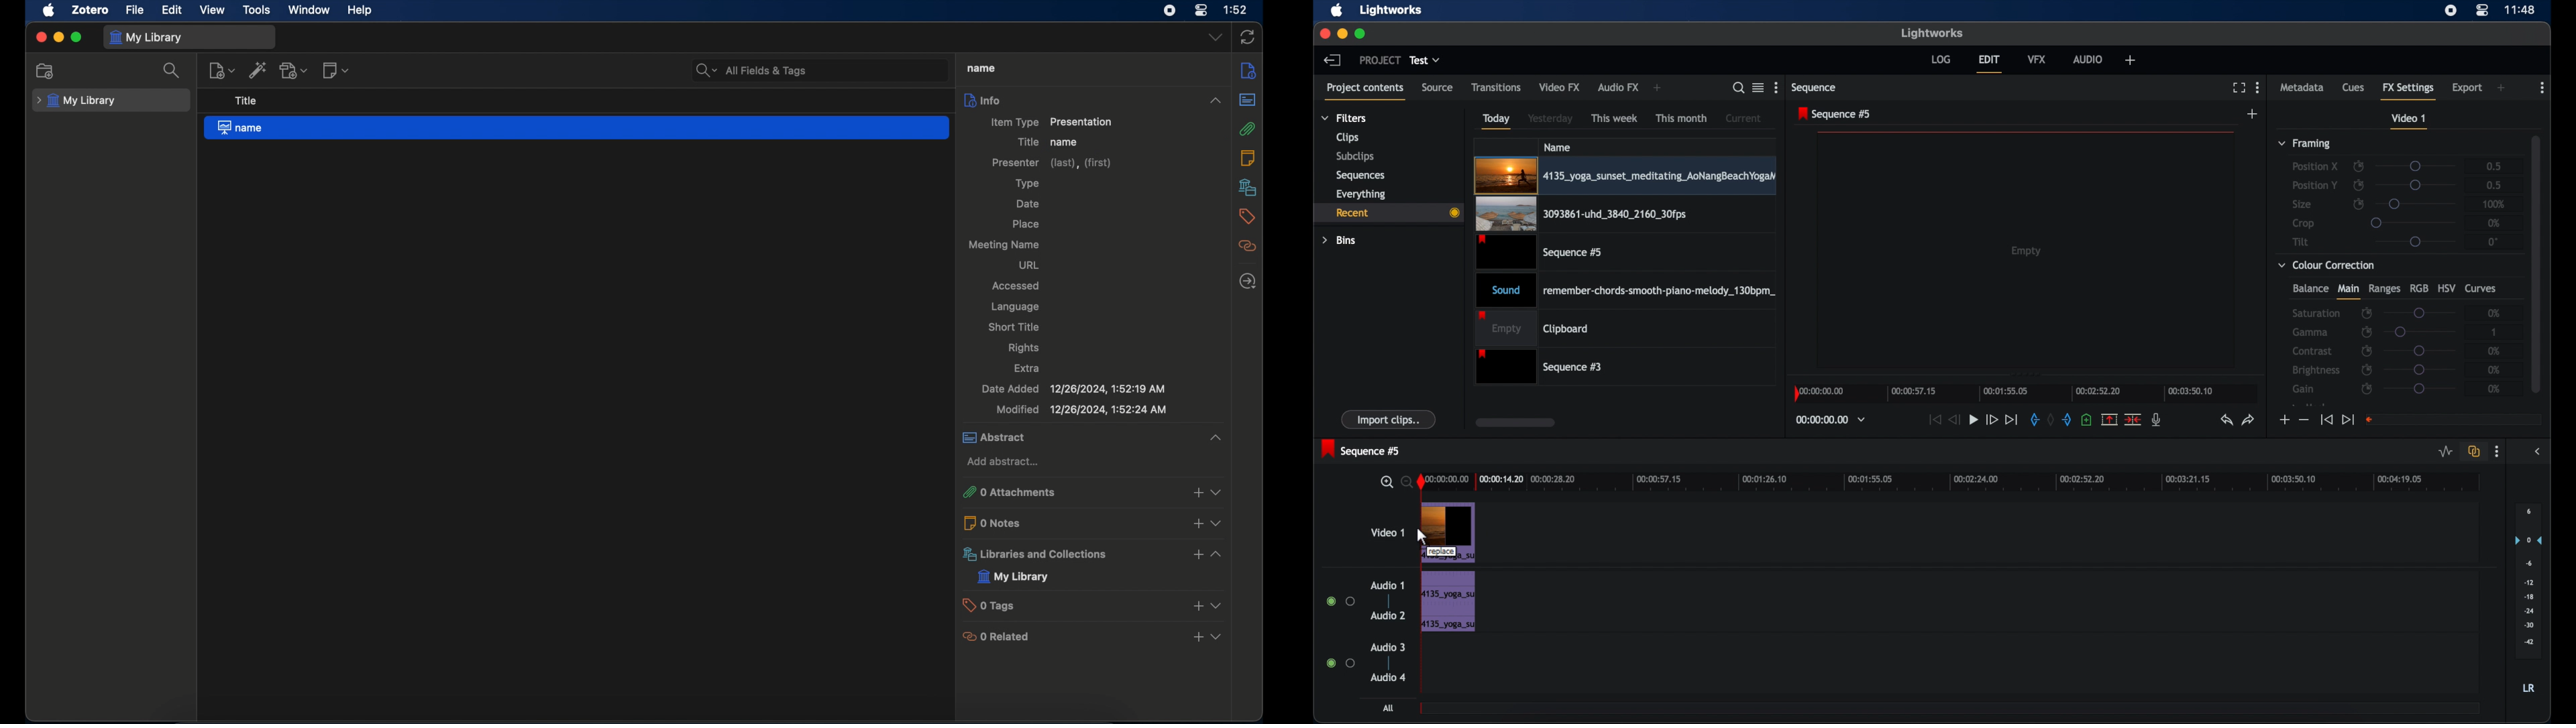 The height and width of the screenshot is (728, 2576). What do you see at coordinates (1580, 215) in the screenshot?
I see `video clip` at bounding box center [1580, 215].